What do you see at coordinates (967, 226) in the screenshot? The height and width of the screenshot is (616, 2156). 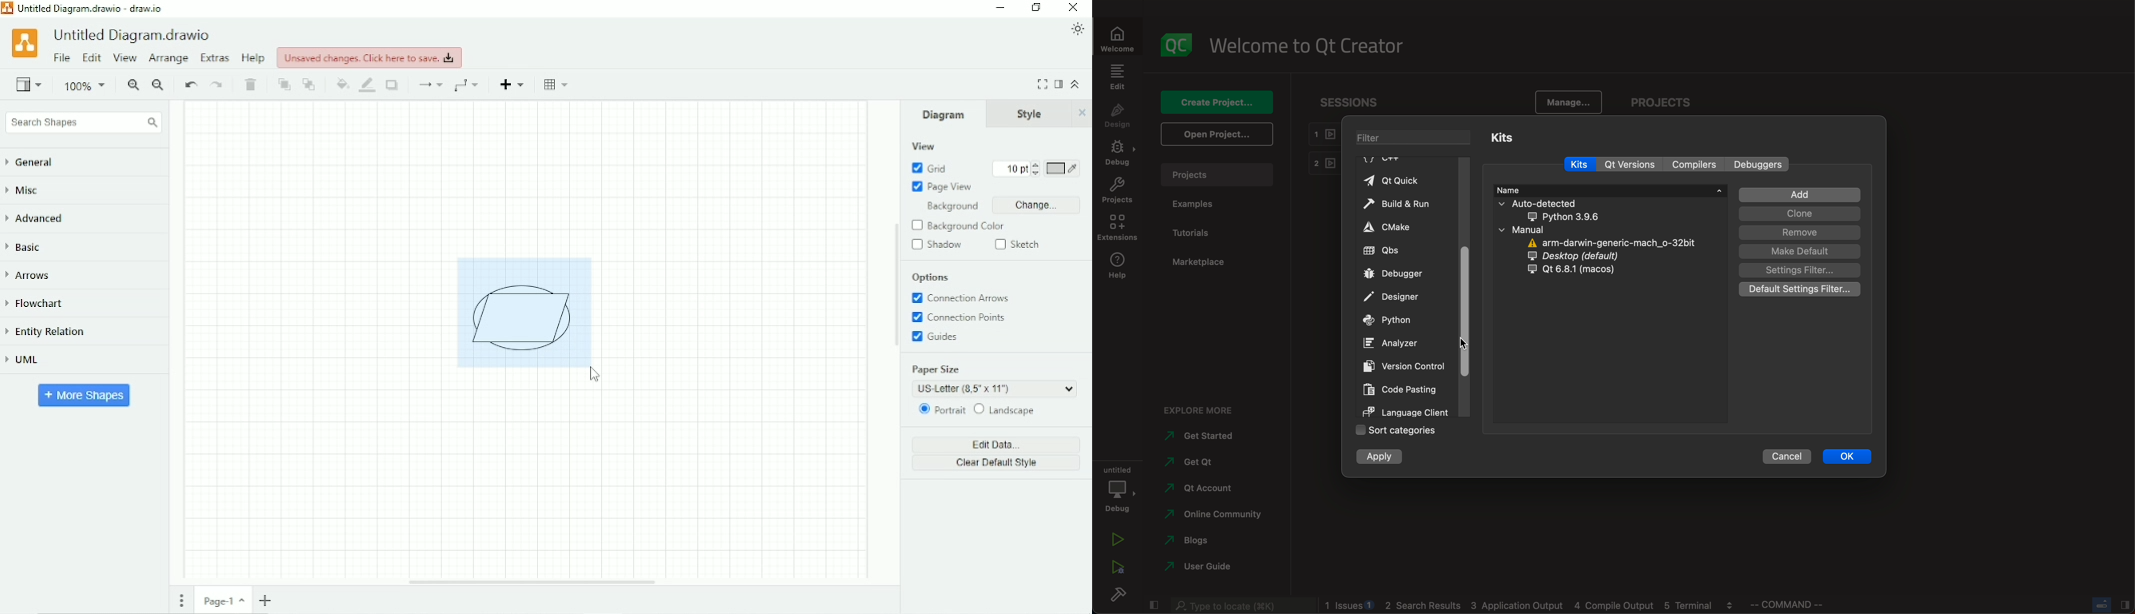 I see `Background color` at bounding box center [967, 226].